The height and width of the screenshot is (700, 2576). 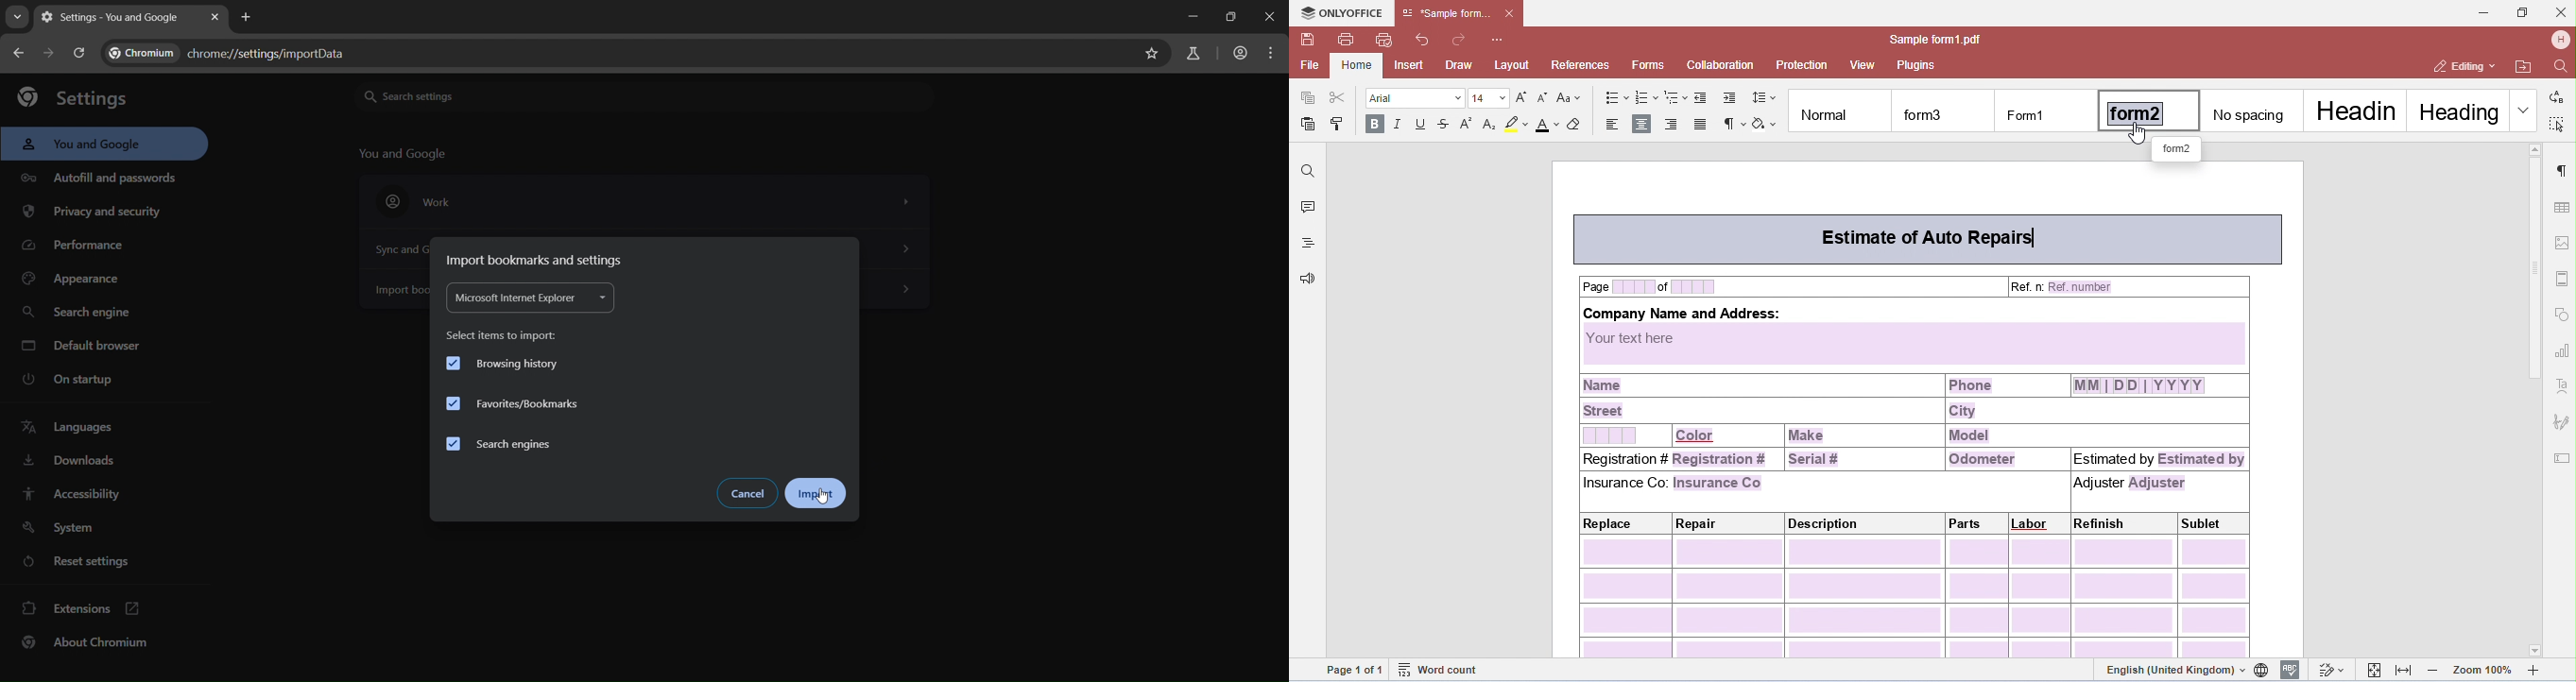 What do you see at coordinates (234, 54) in the screenshot?
I see `search panel` at bounding box center [234, 54].